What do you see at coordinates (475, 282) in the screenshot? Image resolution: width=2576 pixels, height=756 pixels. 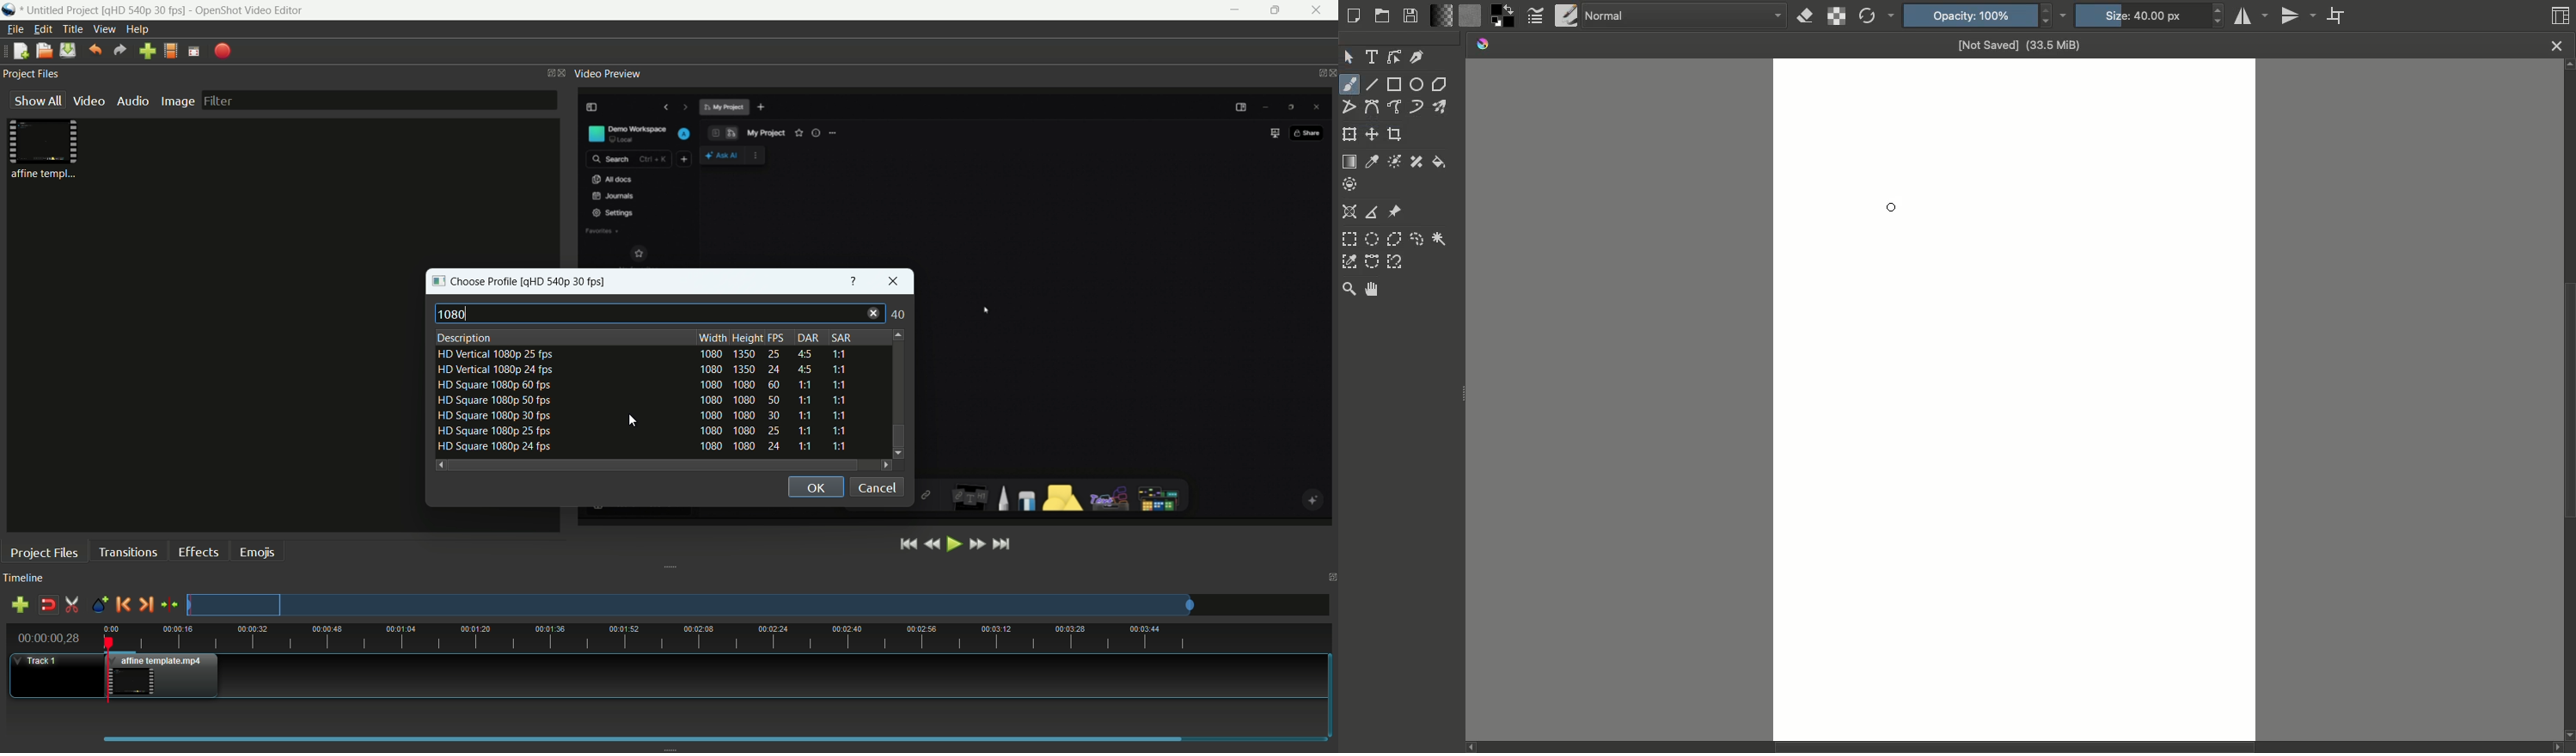 I see `choose profile` at bounding box center [475, 282].